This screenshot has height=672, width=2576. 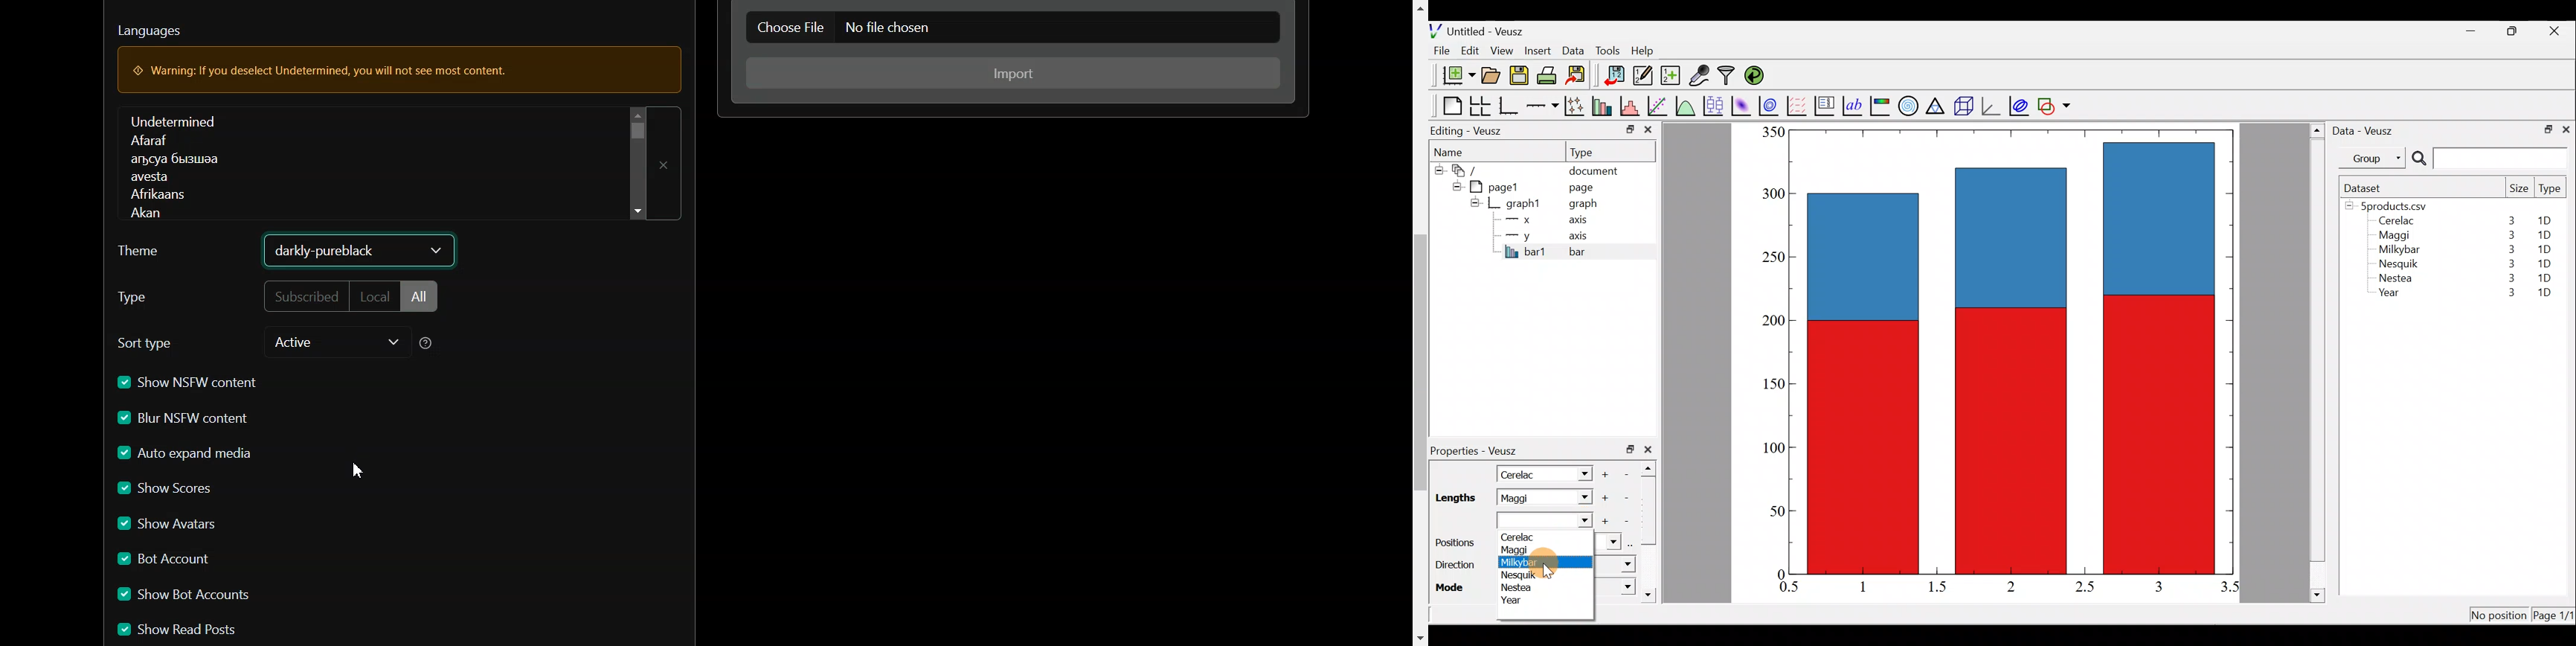 I want to click on Print the document, so click(x=1550, y=75).